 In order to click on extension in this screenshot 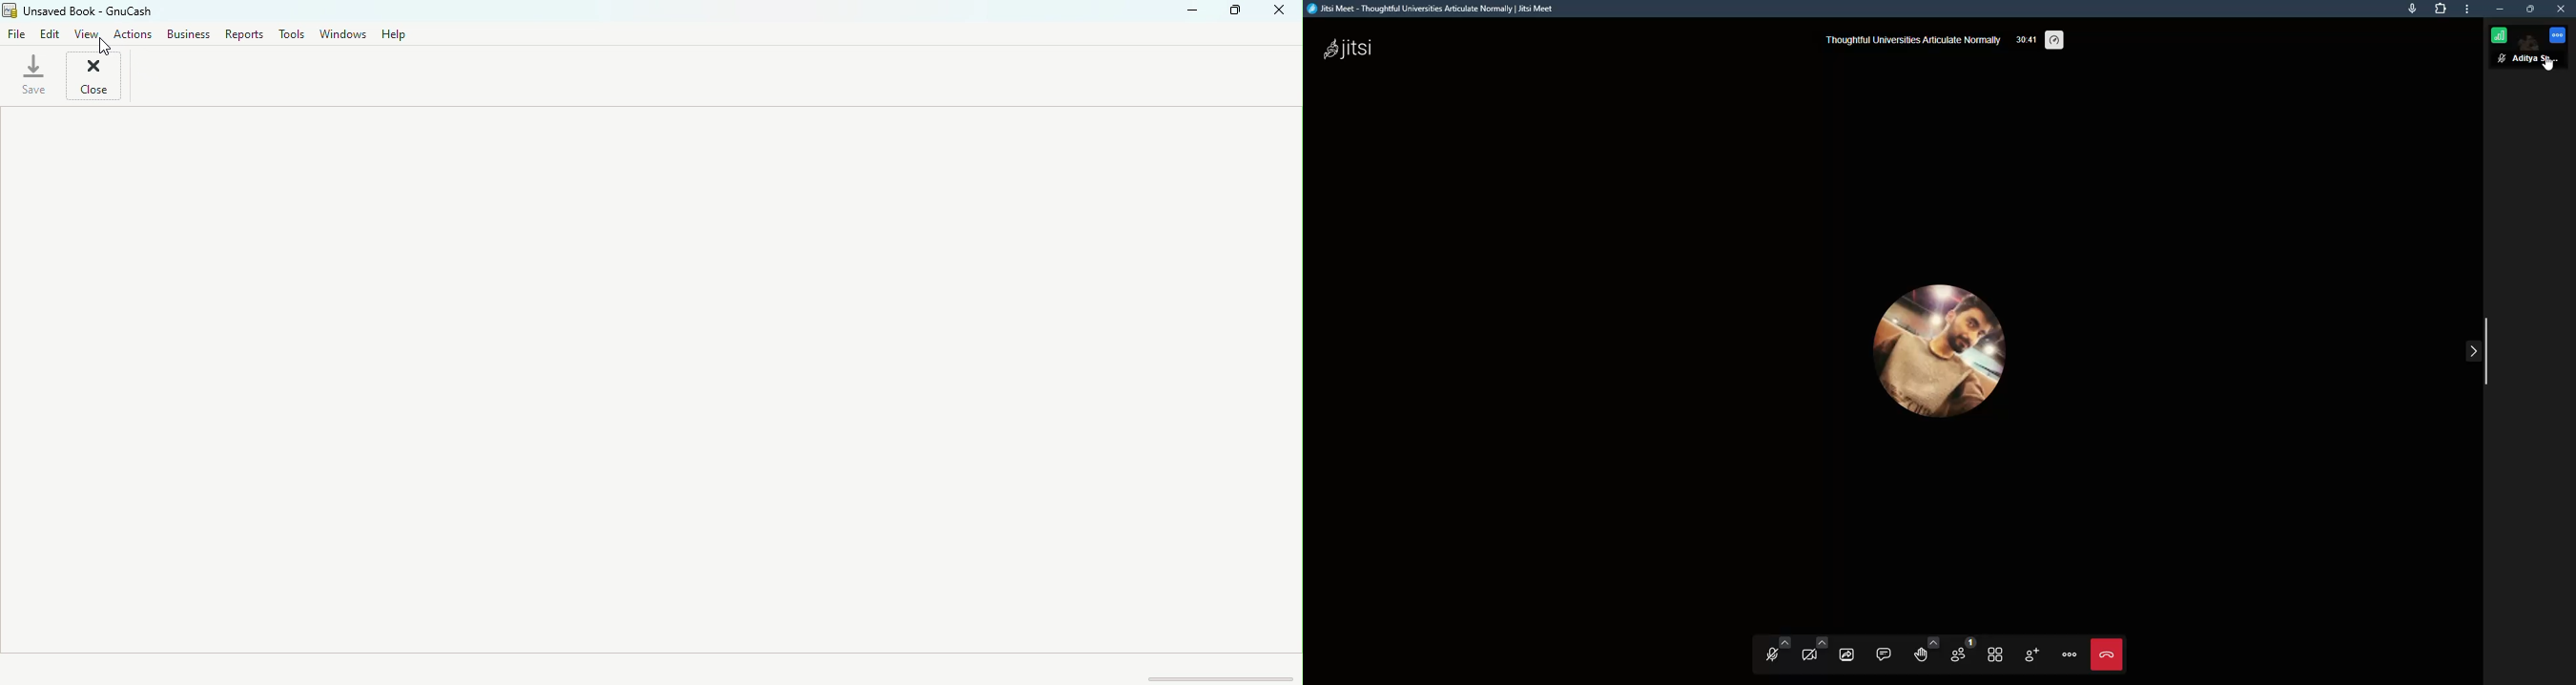, I will do `click(2441, 8)`.